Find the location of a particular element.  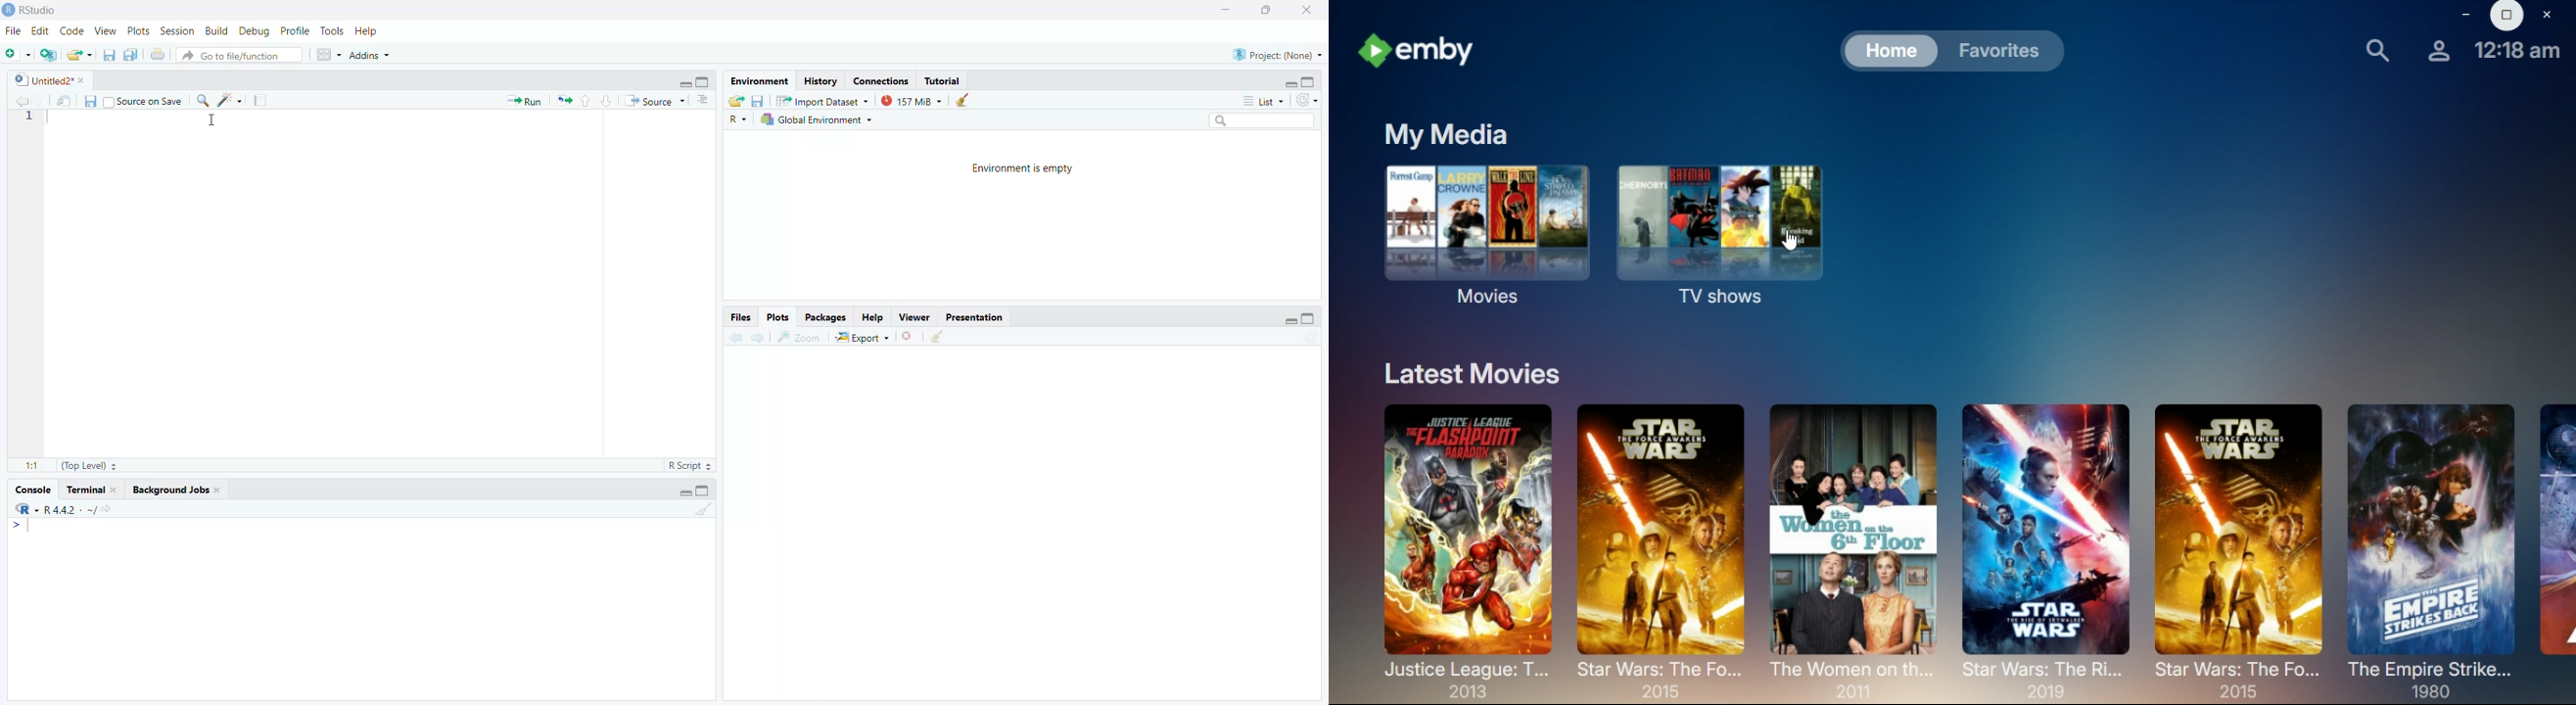

minimize is located at coordinates (1293, 321).